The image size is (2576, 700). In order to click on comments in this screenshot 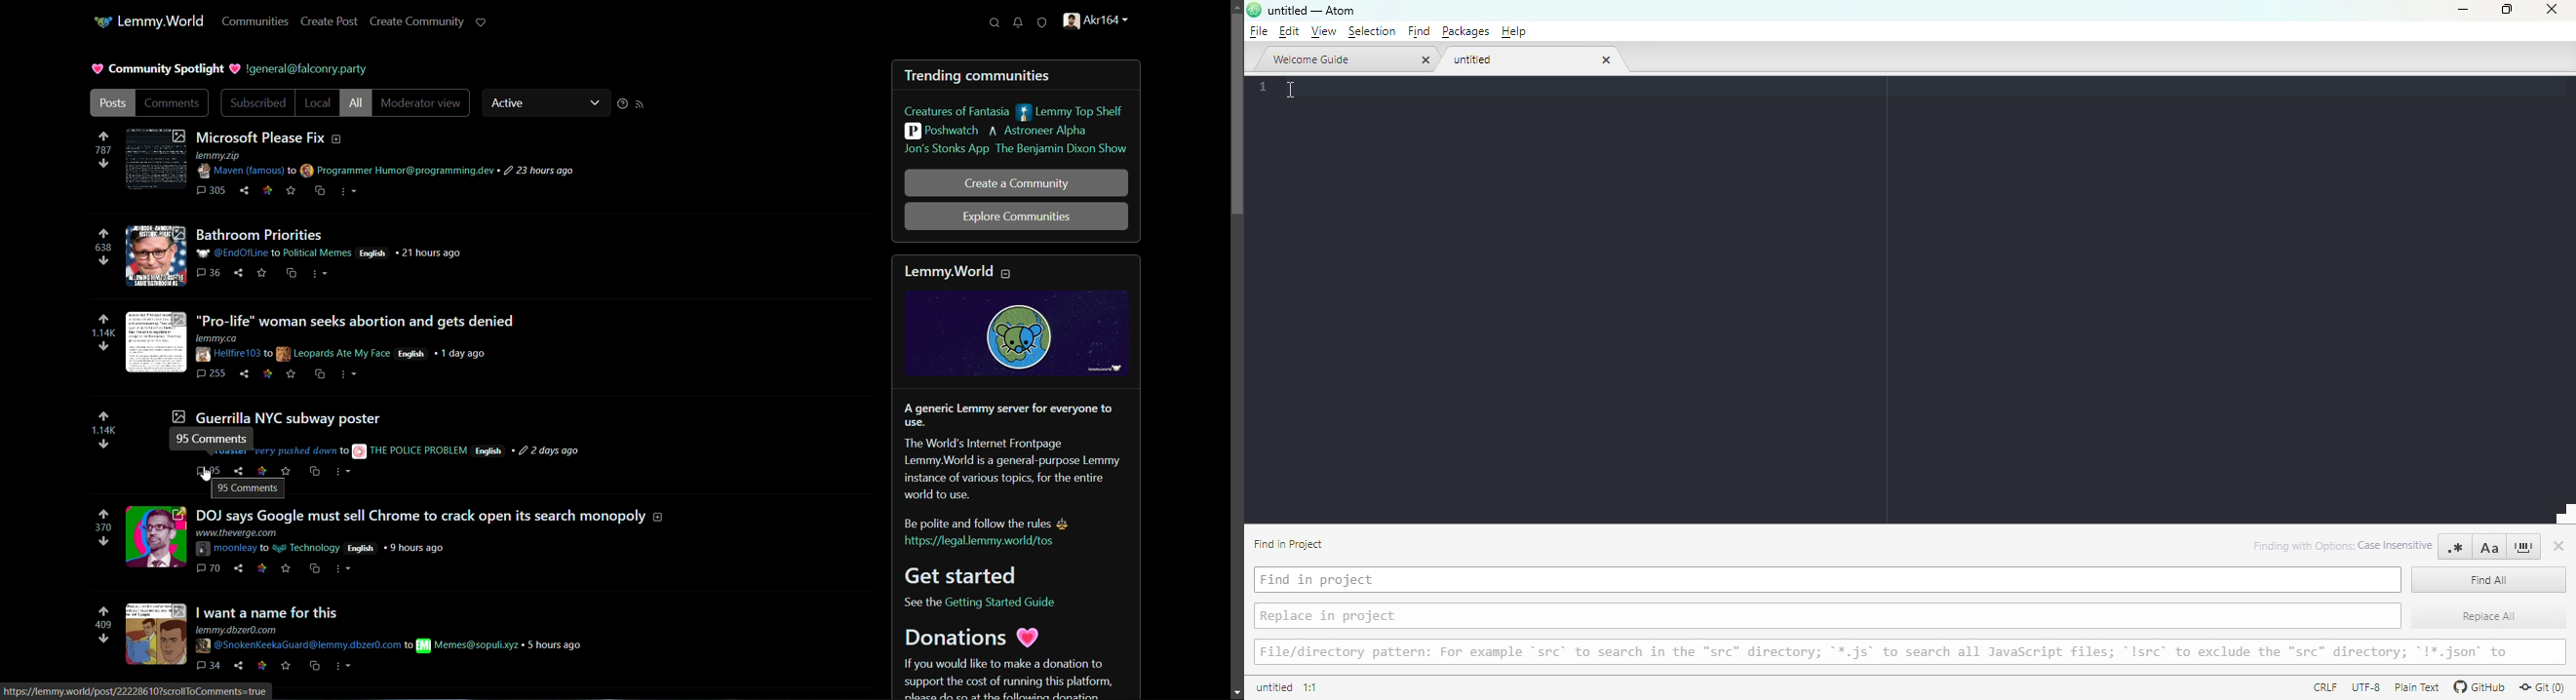, I will do `click(173, 104)`.